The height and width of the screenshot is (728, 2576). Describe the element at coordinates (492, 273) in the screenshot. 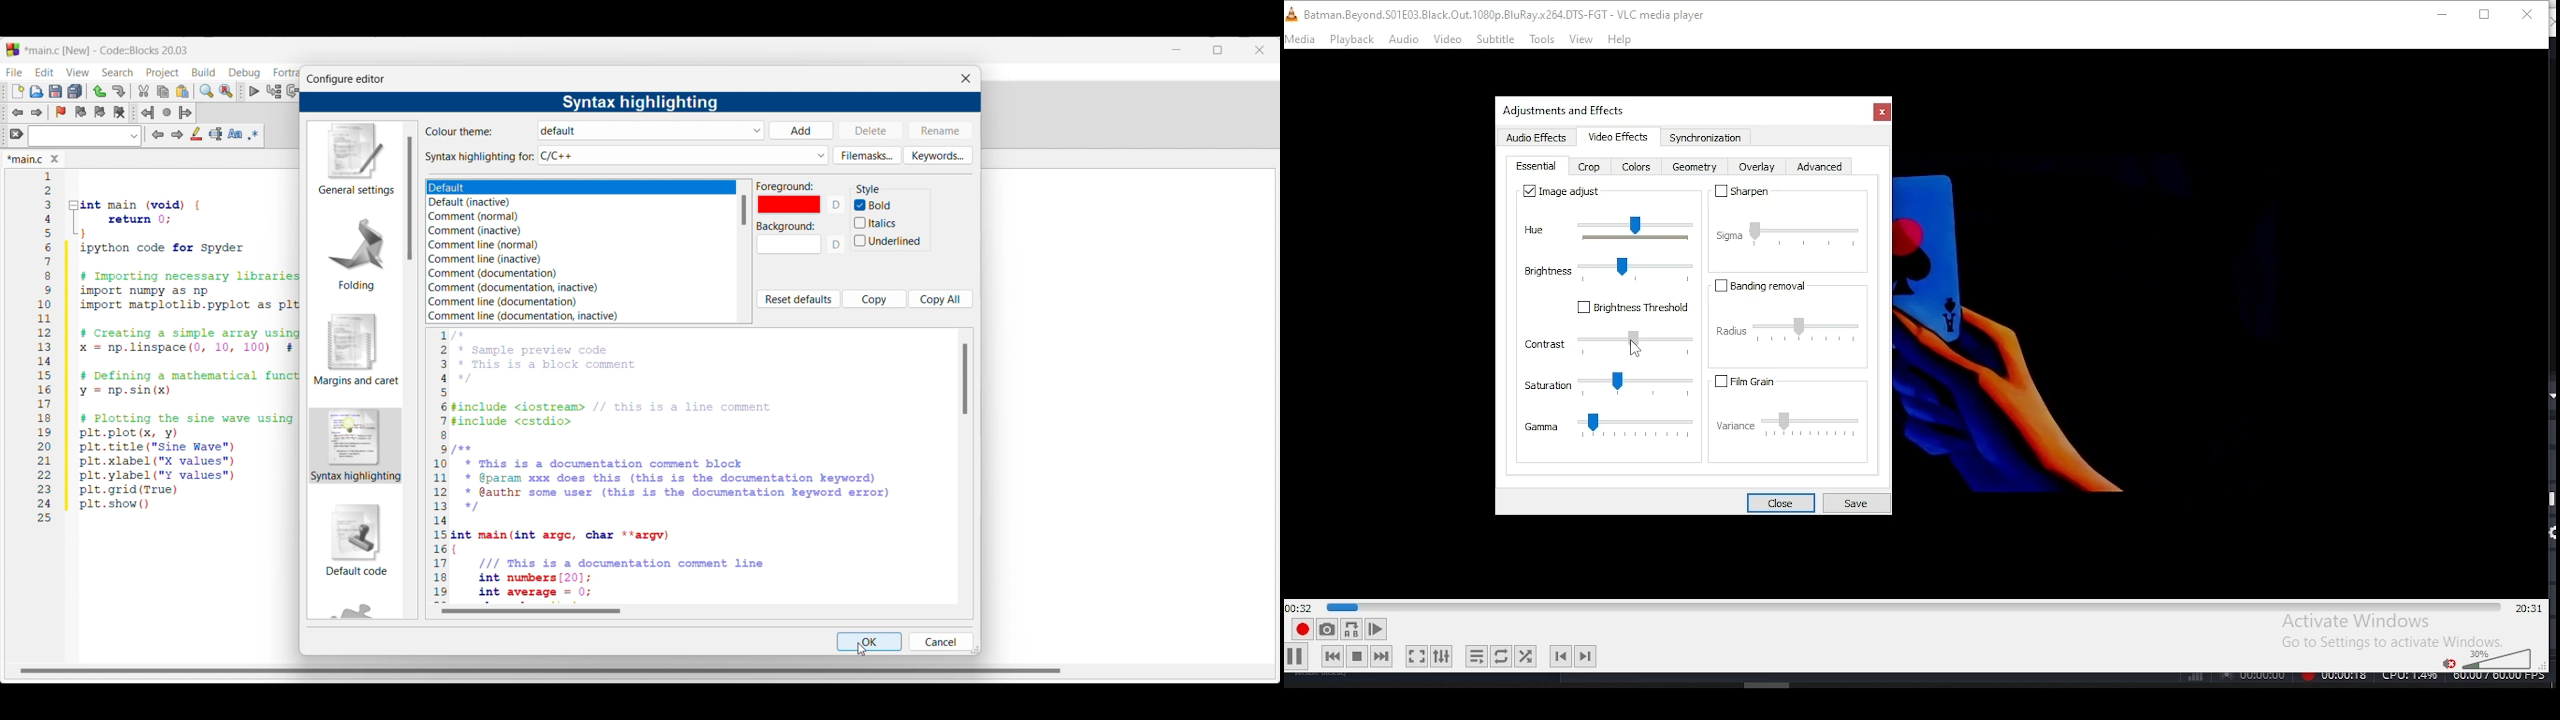

I see `Comment (documentation)` at that location.